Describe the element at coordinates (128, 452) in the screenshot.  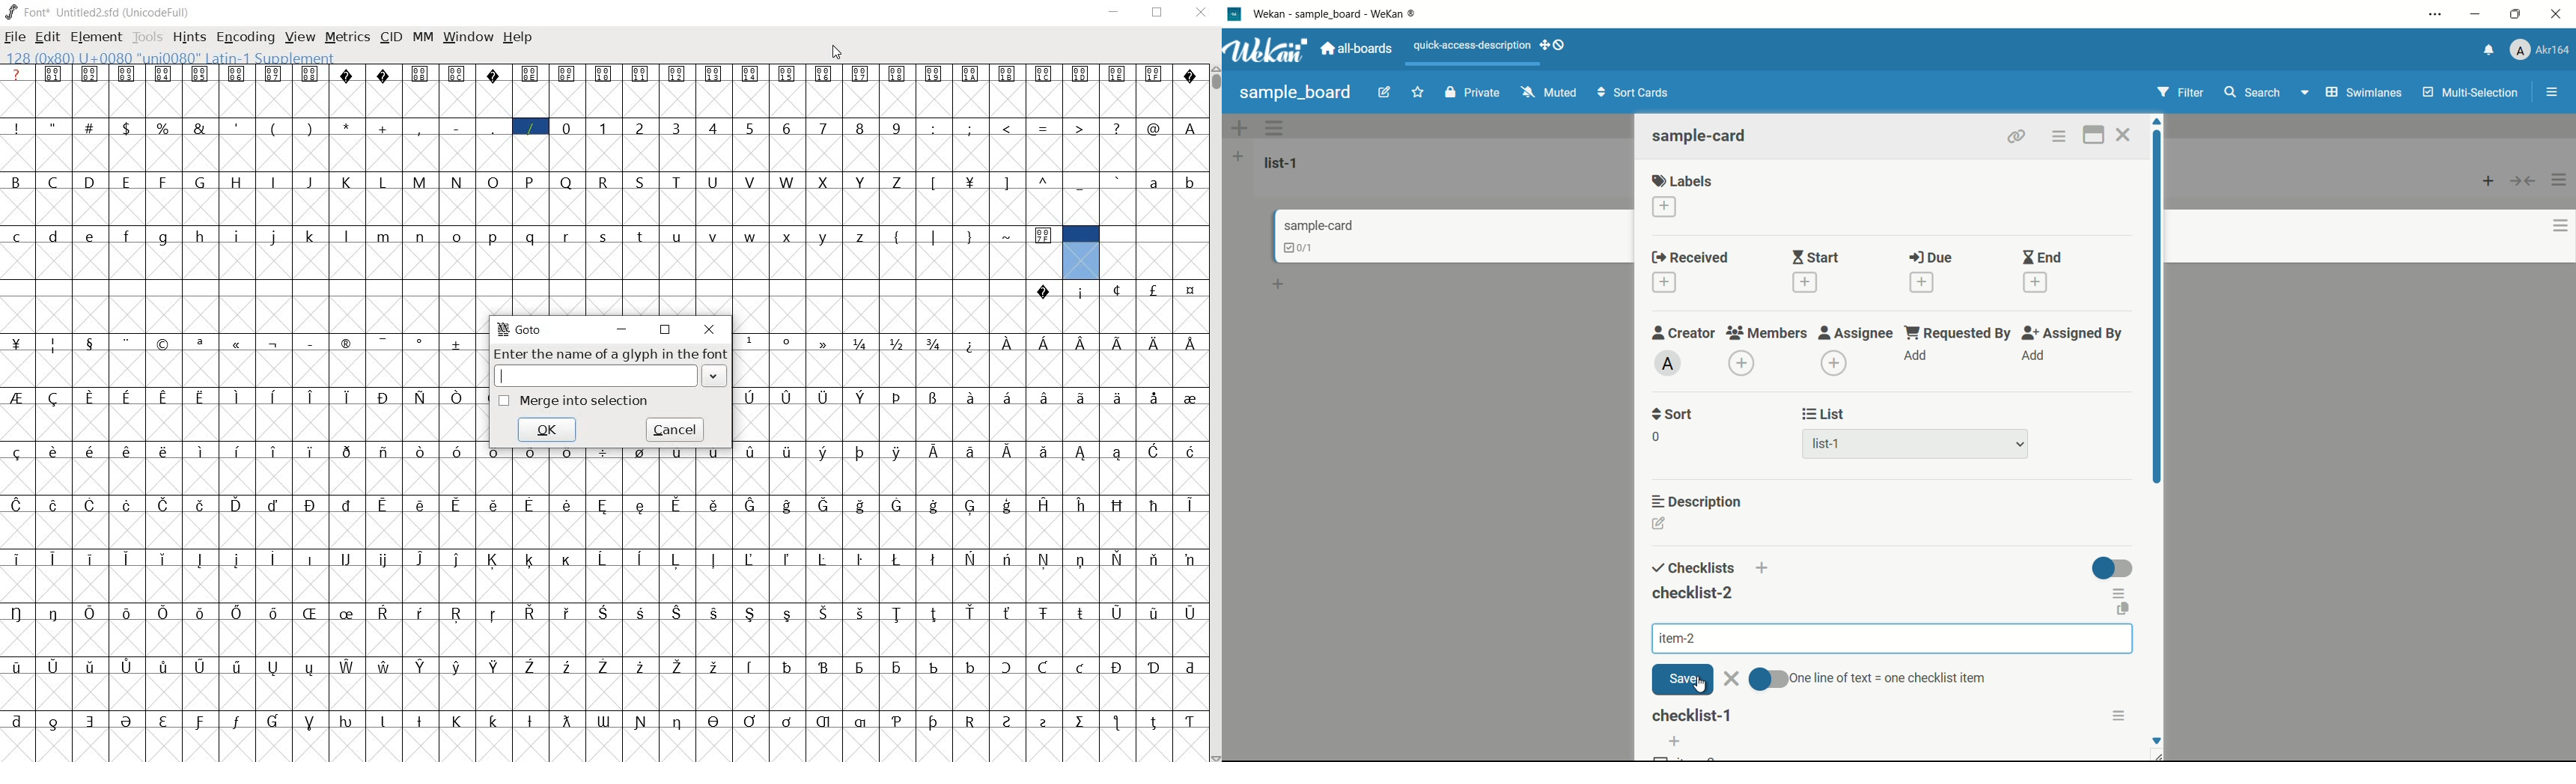
I see `Symbol` at that location.